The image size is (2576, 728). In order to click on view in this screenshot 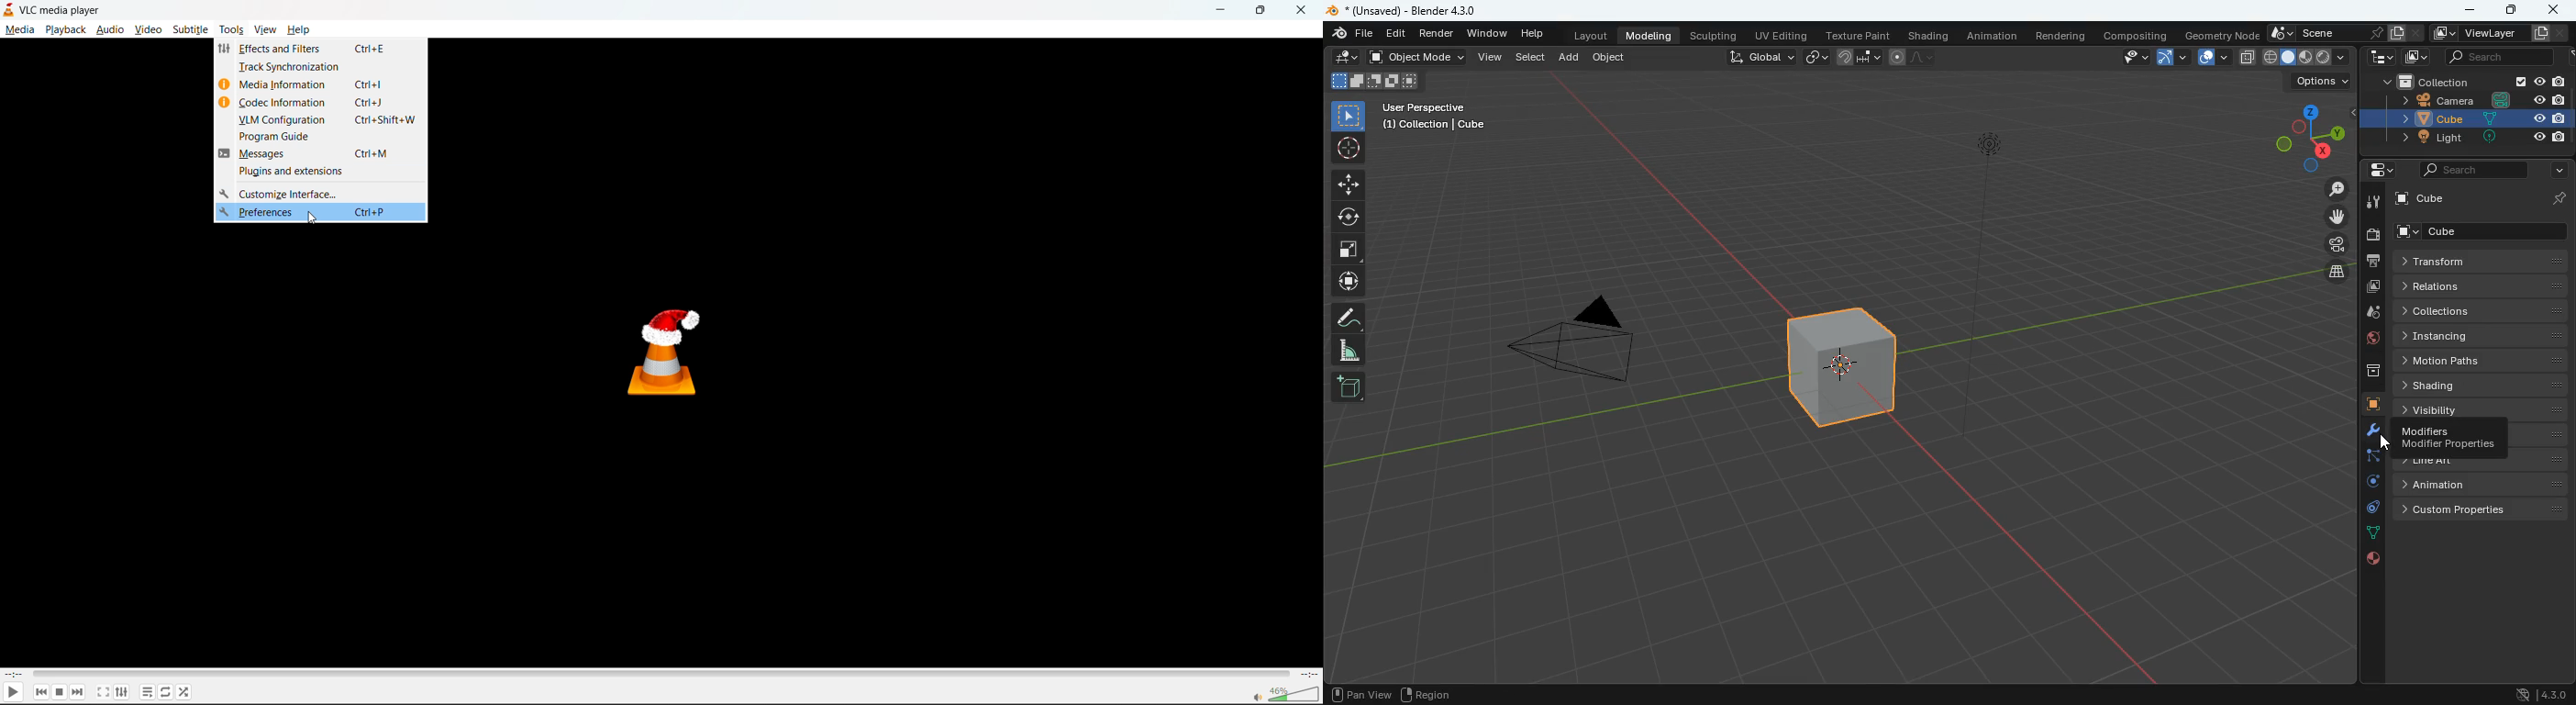, I will do `click(265, 30)`.